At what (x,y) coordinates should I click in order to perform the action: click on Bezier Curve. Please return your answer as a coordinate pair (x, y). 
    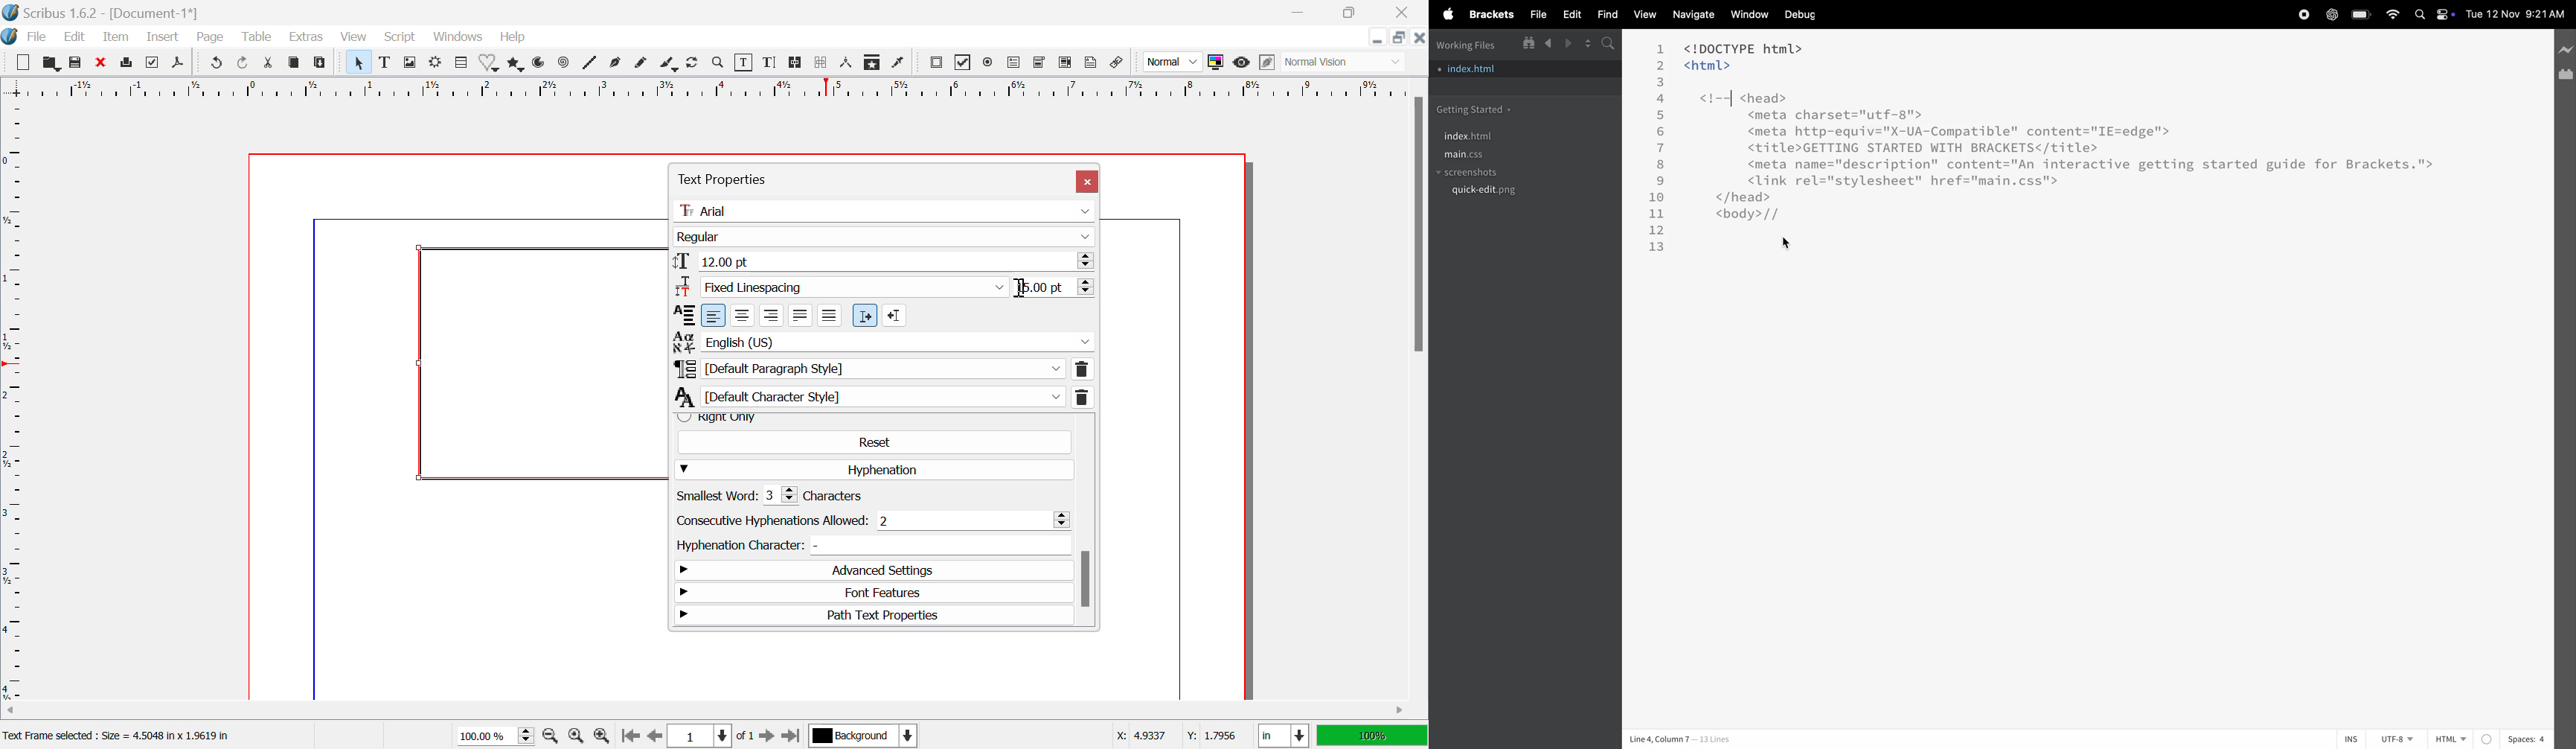
    Looking at the image, I should click on (618, 65).